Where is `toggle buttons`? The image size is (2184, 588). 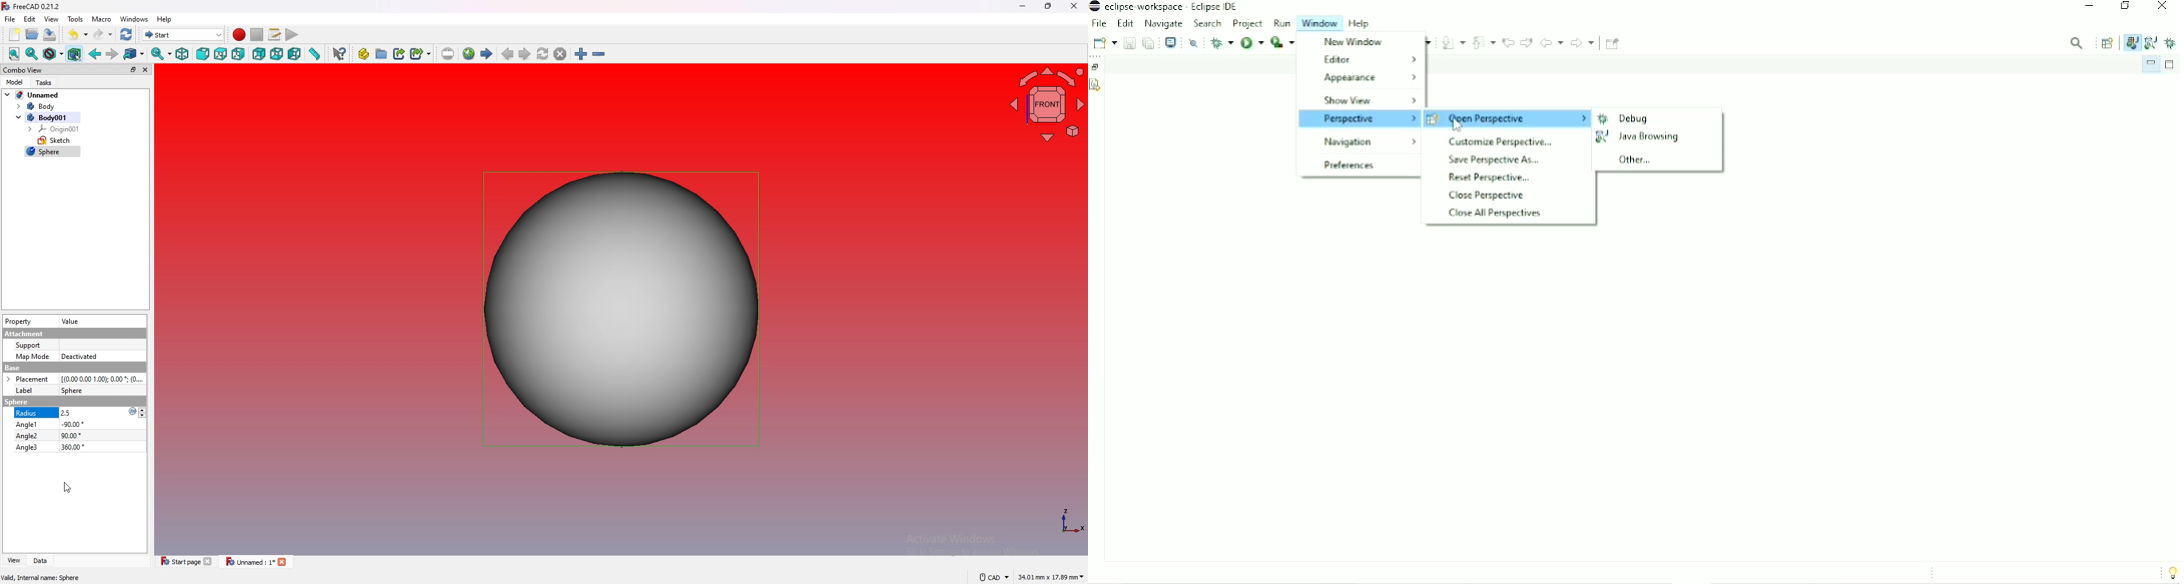 toggle buttons is located at coordinates (144, 413).